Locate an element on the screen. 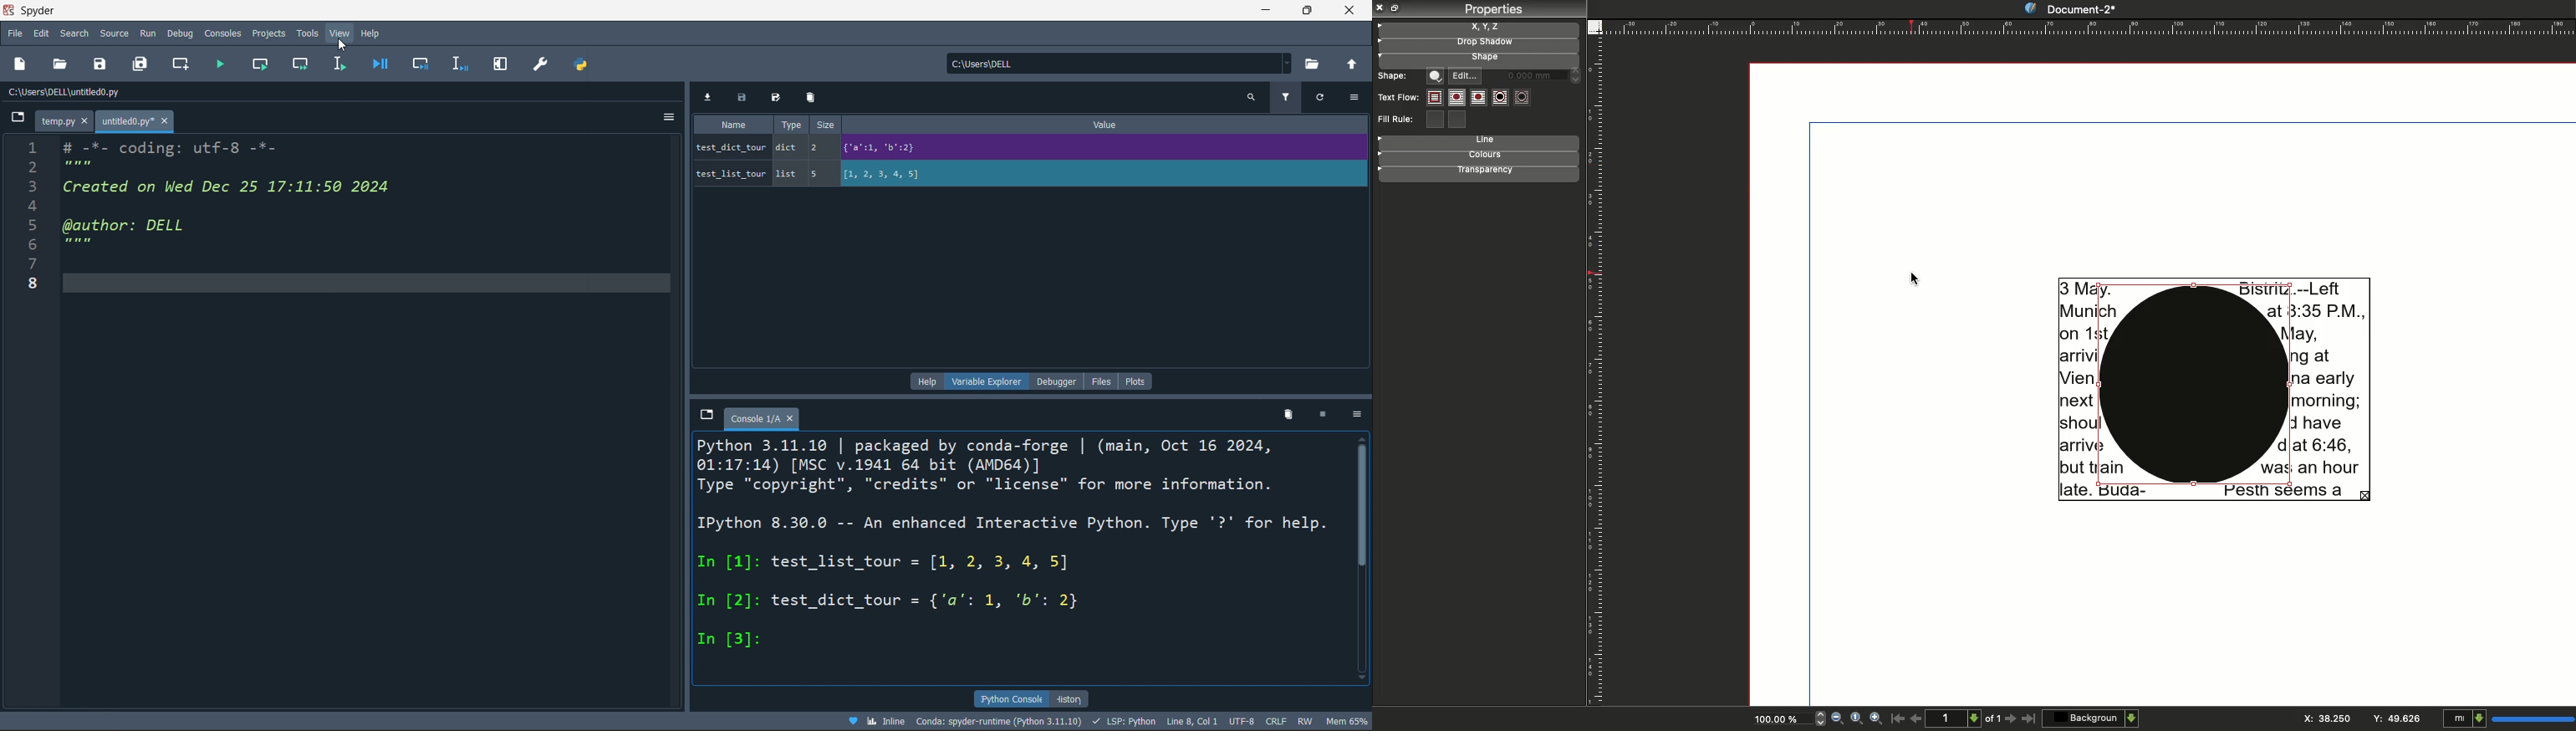 The width and height of the screenshot is (2576, 756). Ruler is located at coordinates (1594, 374).